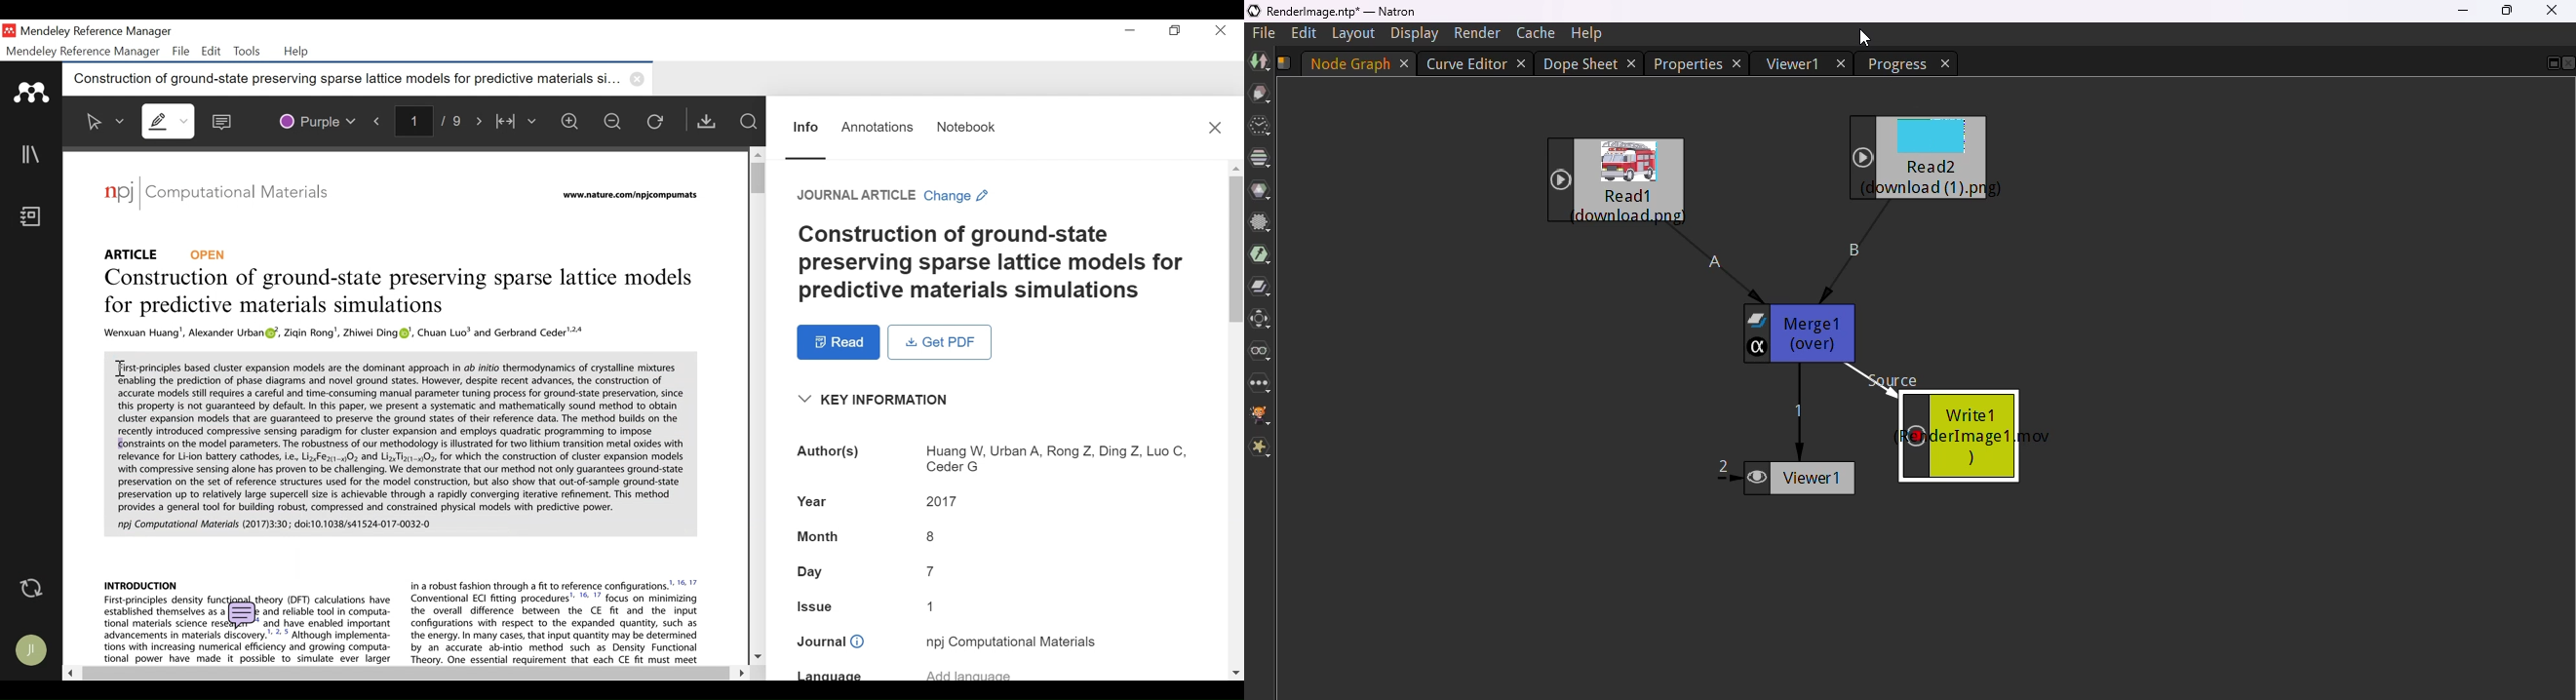 The height and width of the screenshot is (700, 2576). Describe the element at coordinates (403, 673) in the screenshot. I see `Horizontal Scroll bar` at that location.